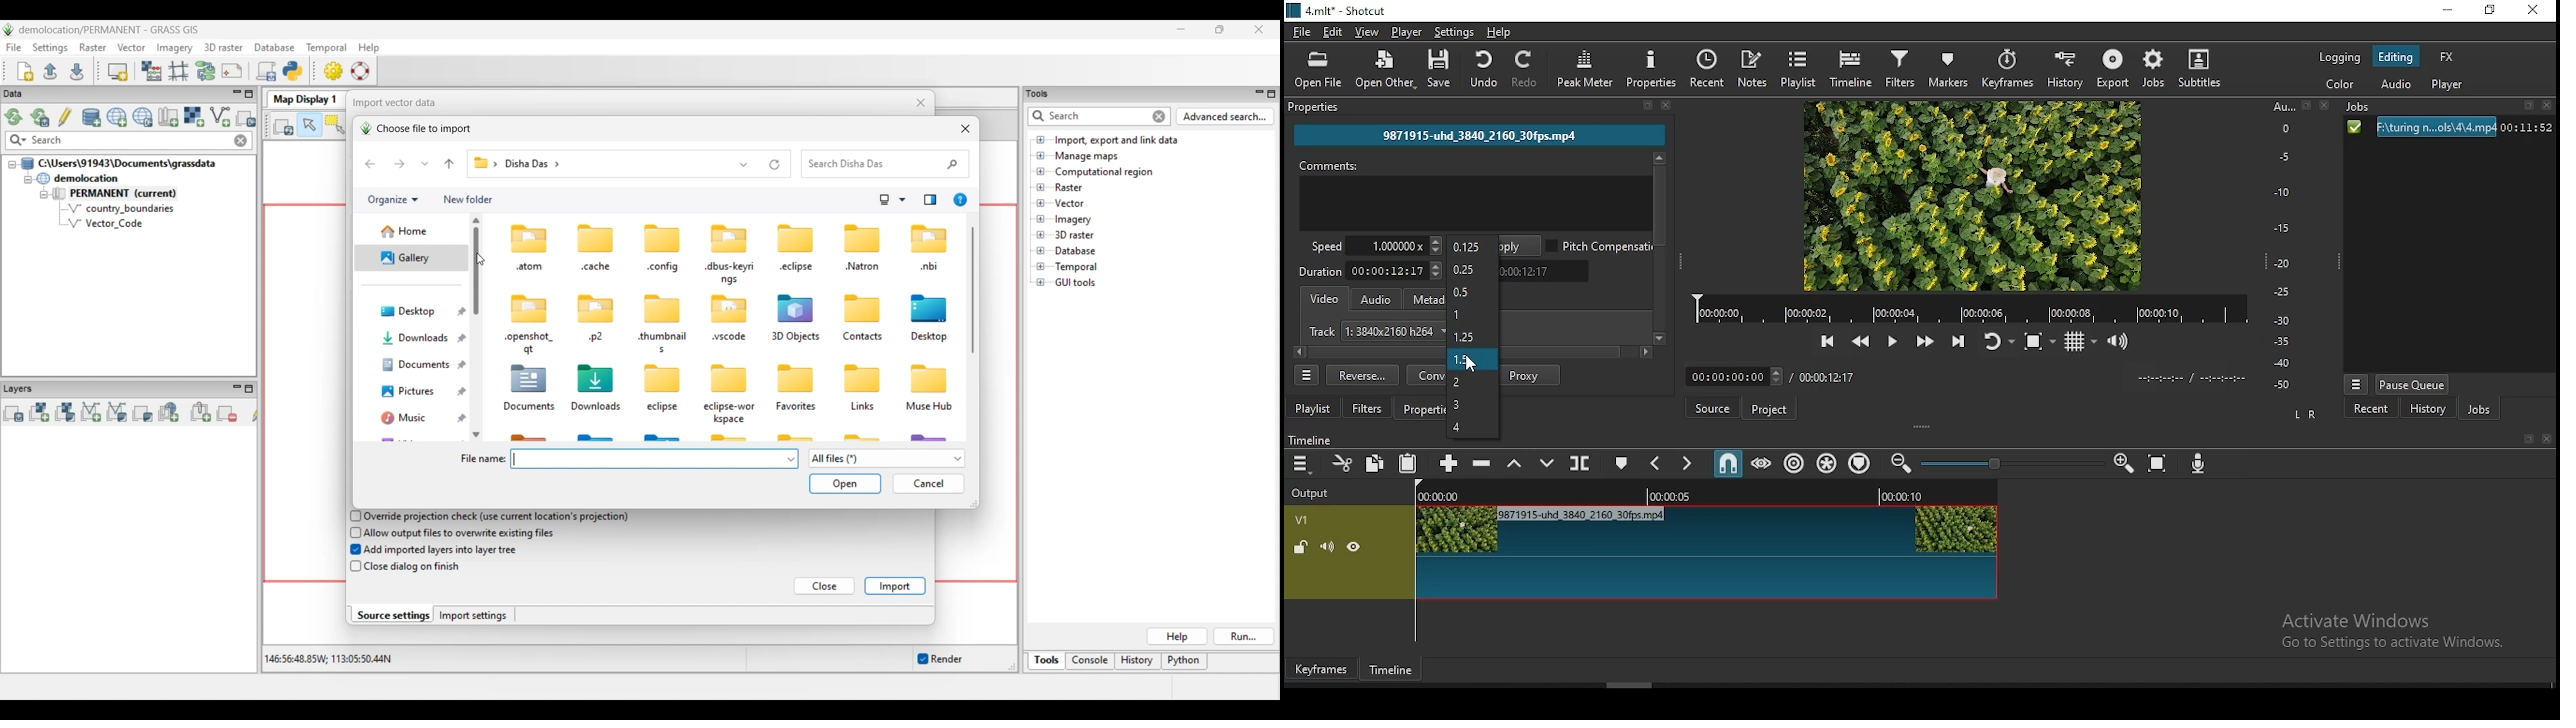 This screenshot has width=2576, height=728. I want to click on 0.125, so click(1471, 248).